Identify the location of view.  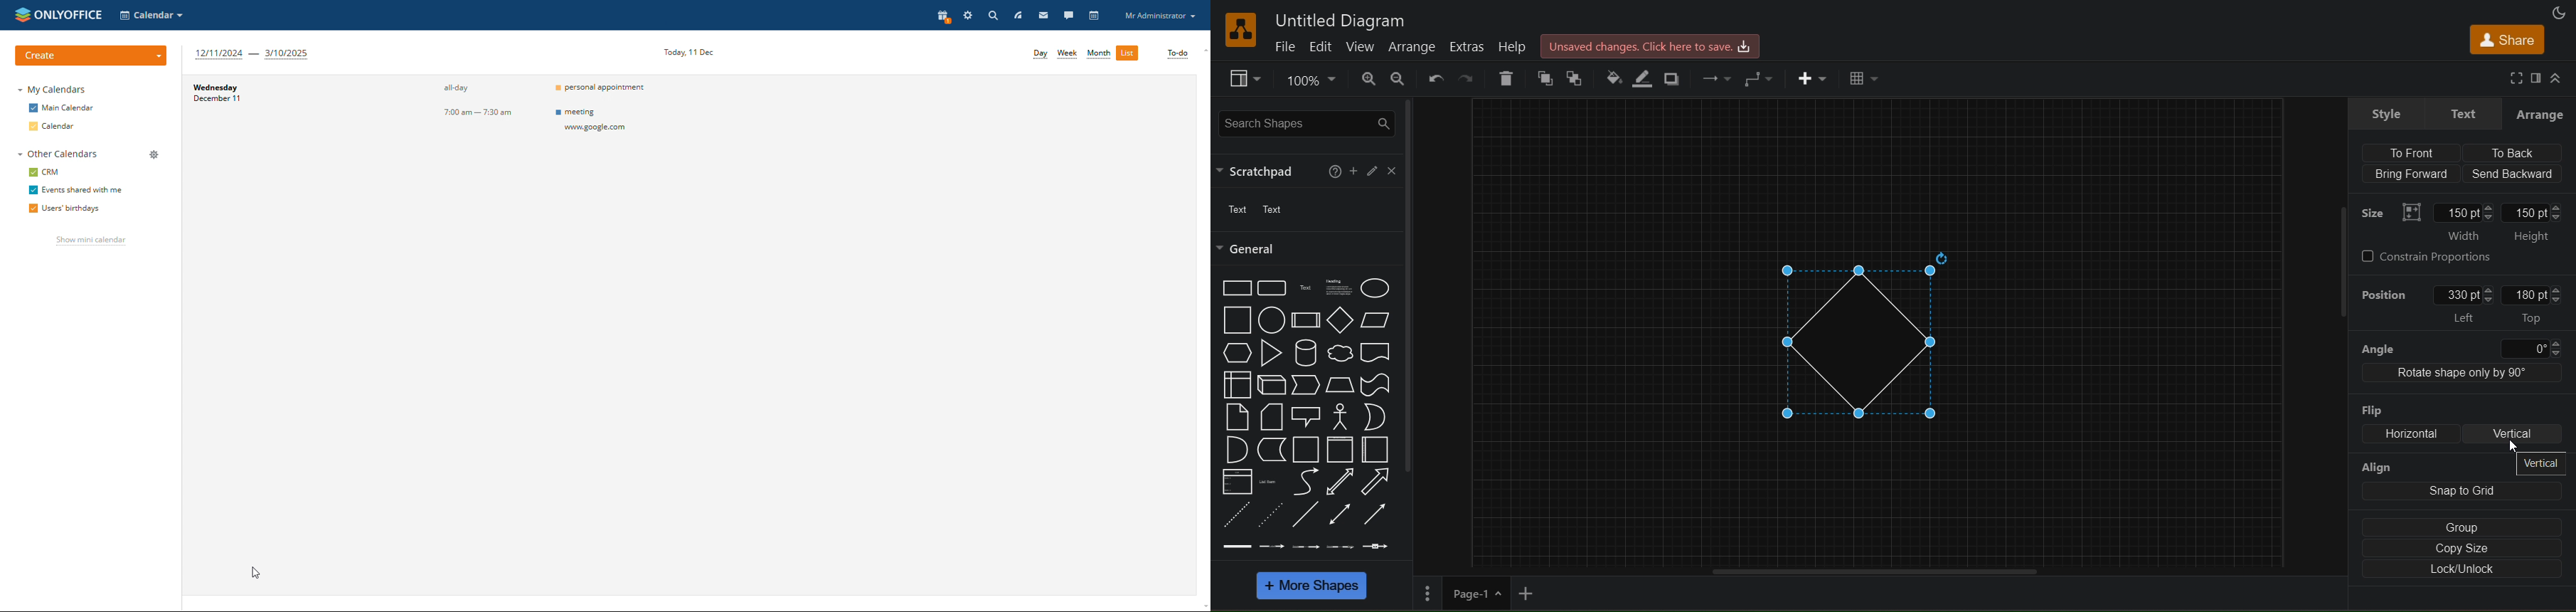
(1247, 78).